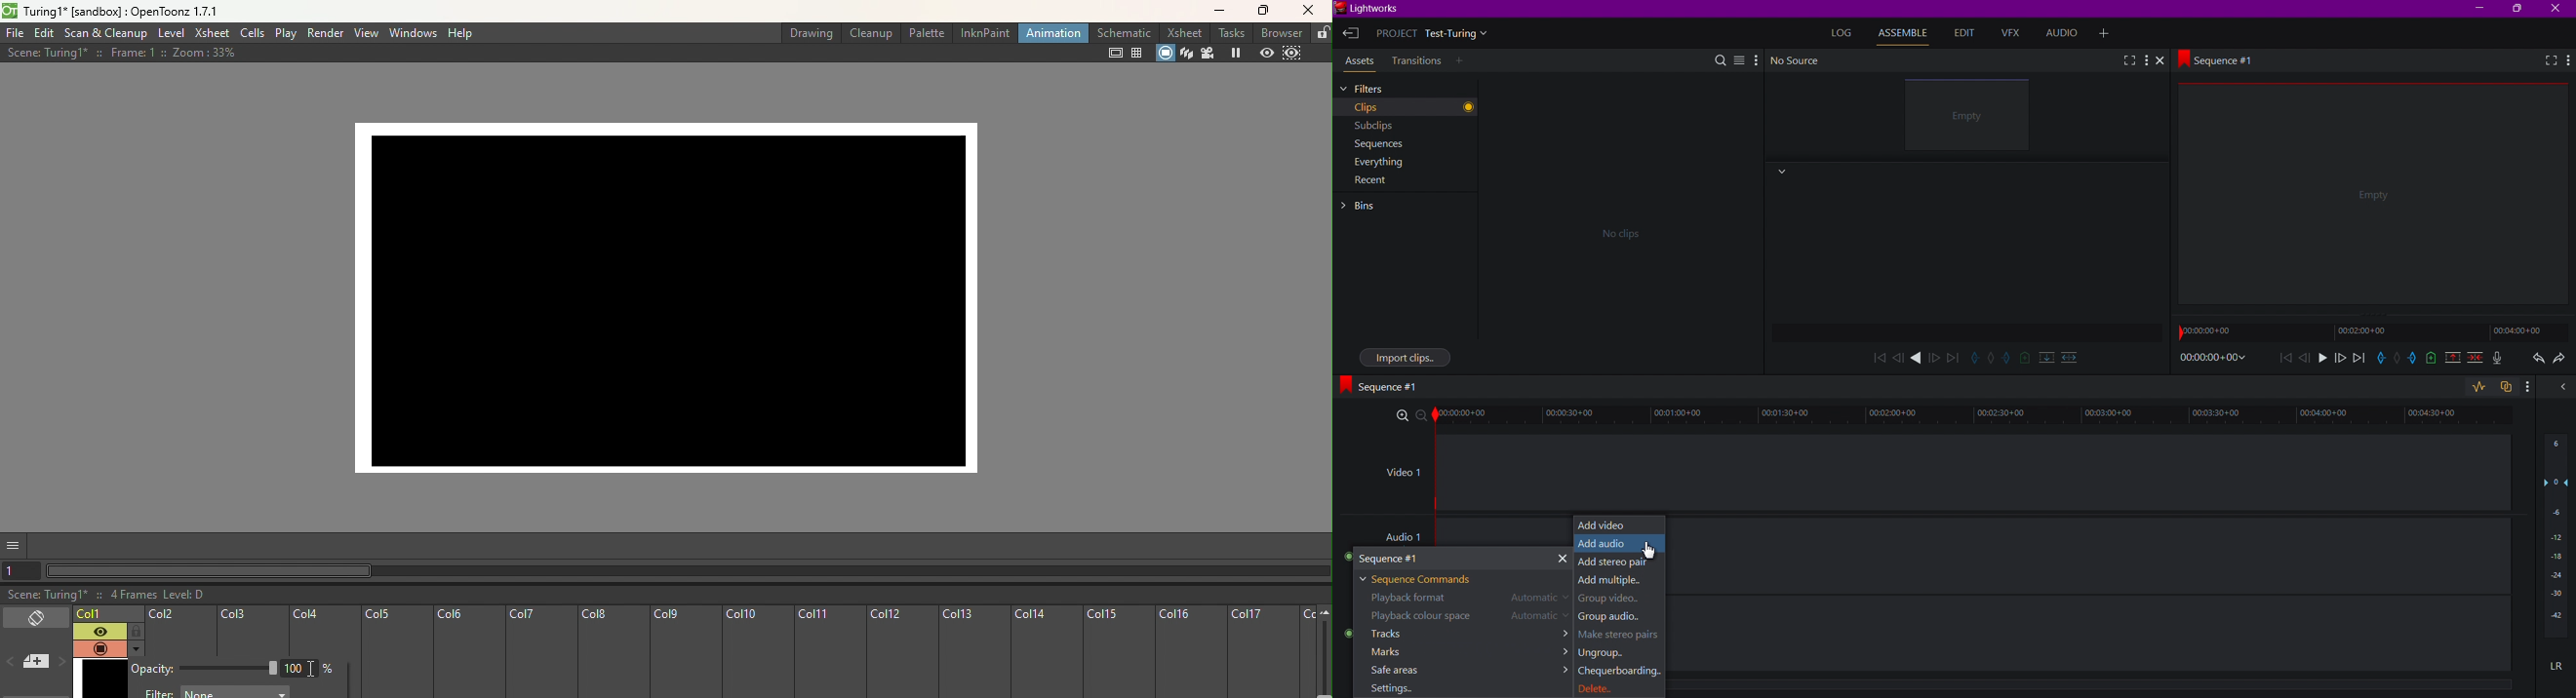 This screenshot has width=2576, height=700. I want to click on Fullscreen, so click(2547, 62).